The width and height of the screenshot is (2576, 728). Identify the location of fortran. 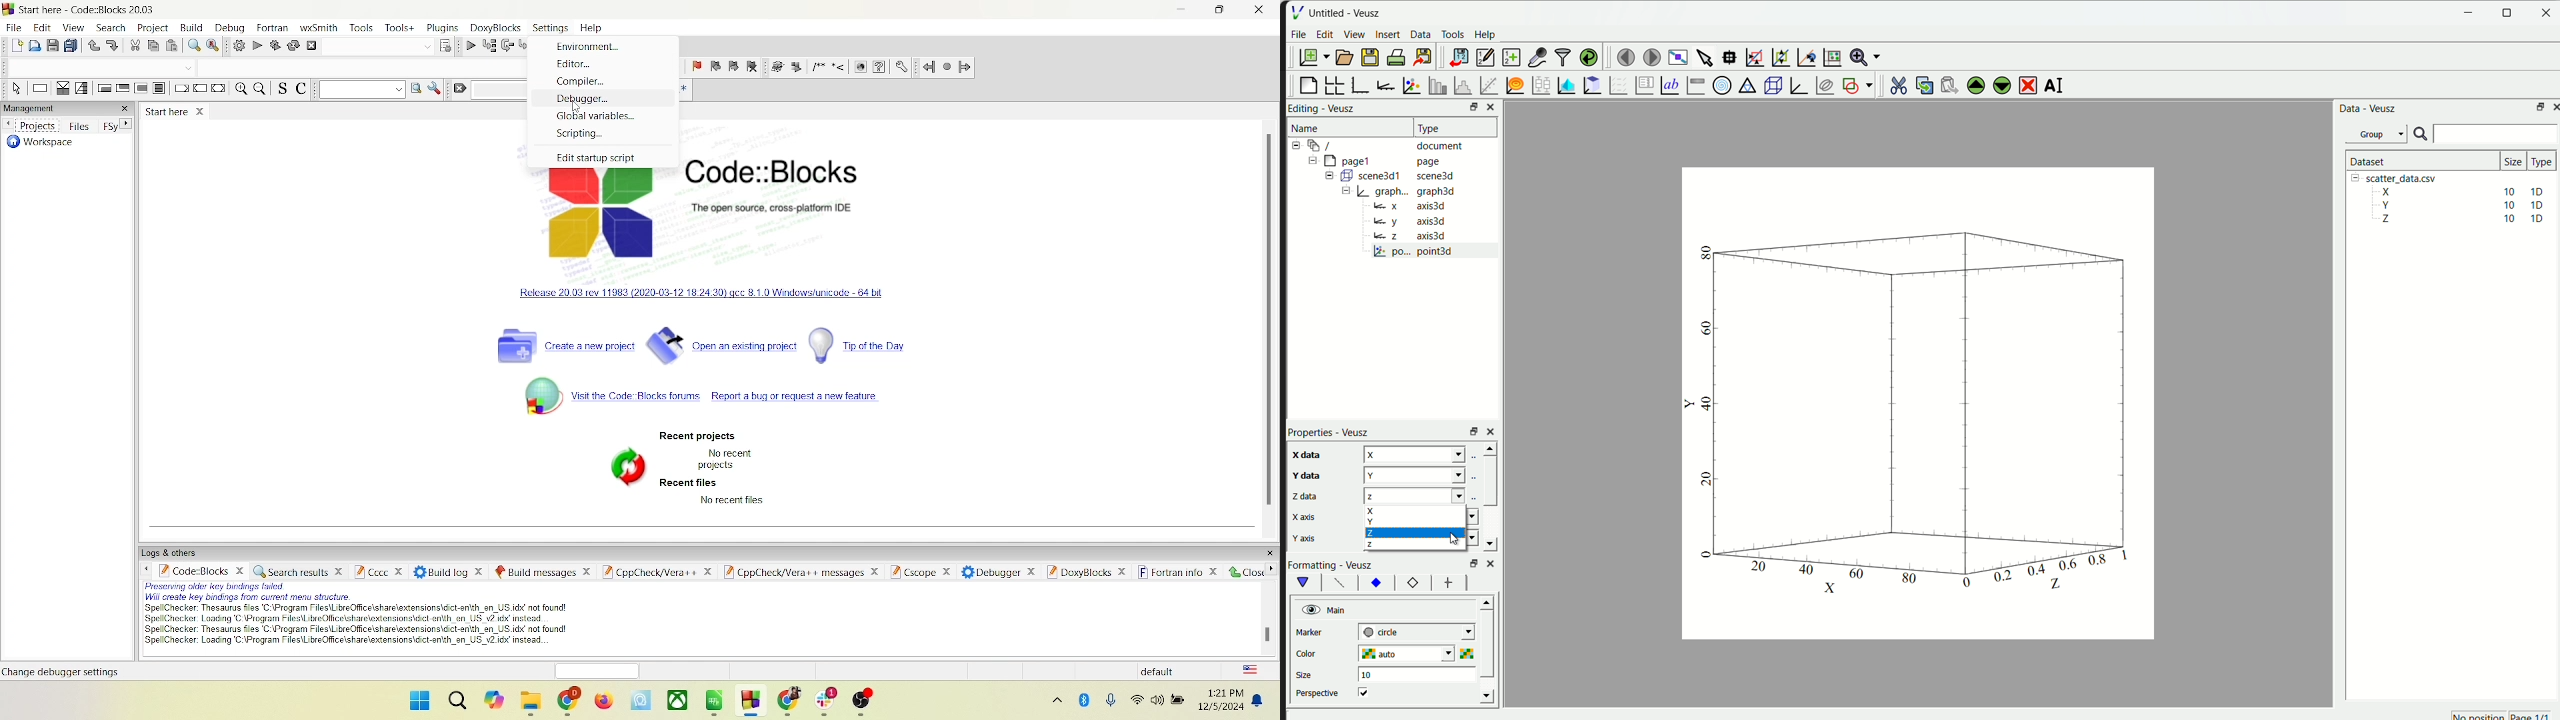
(274, 28).